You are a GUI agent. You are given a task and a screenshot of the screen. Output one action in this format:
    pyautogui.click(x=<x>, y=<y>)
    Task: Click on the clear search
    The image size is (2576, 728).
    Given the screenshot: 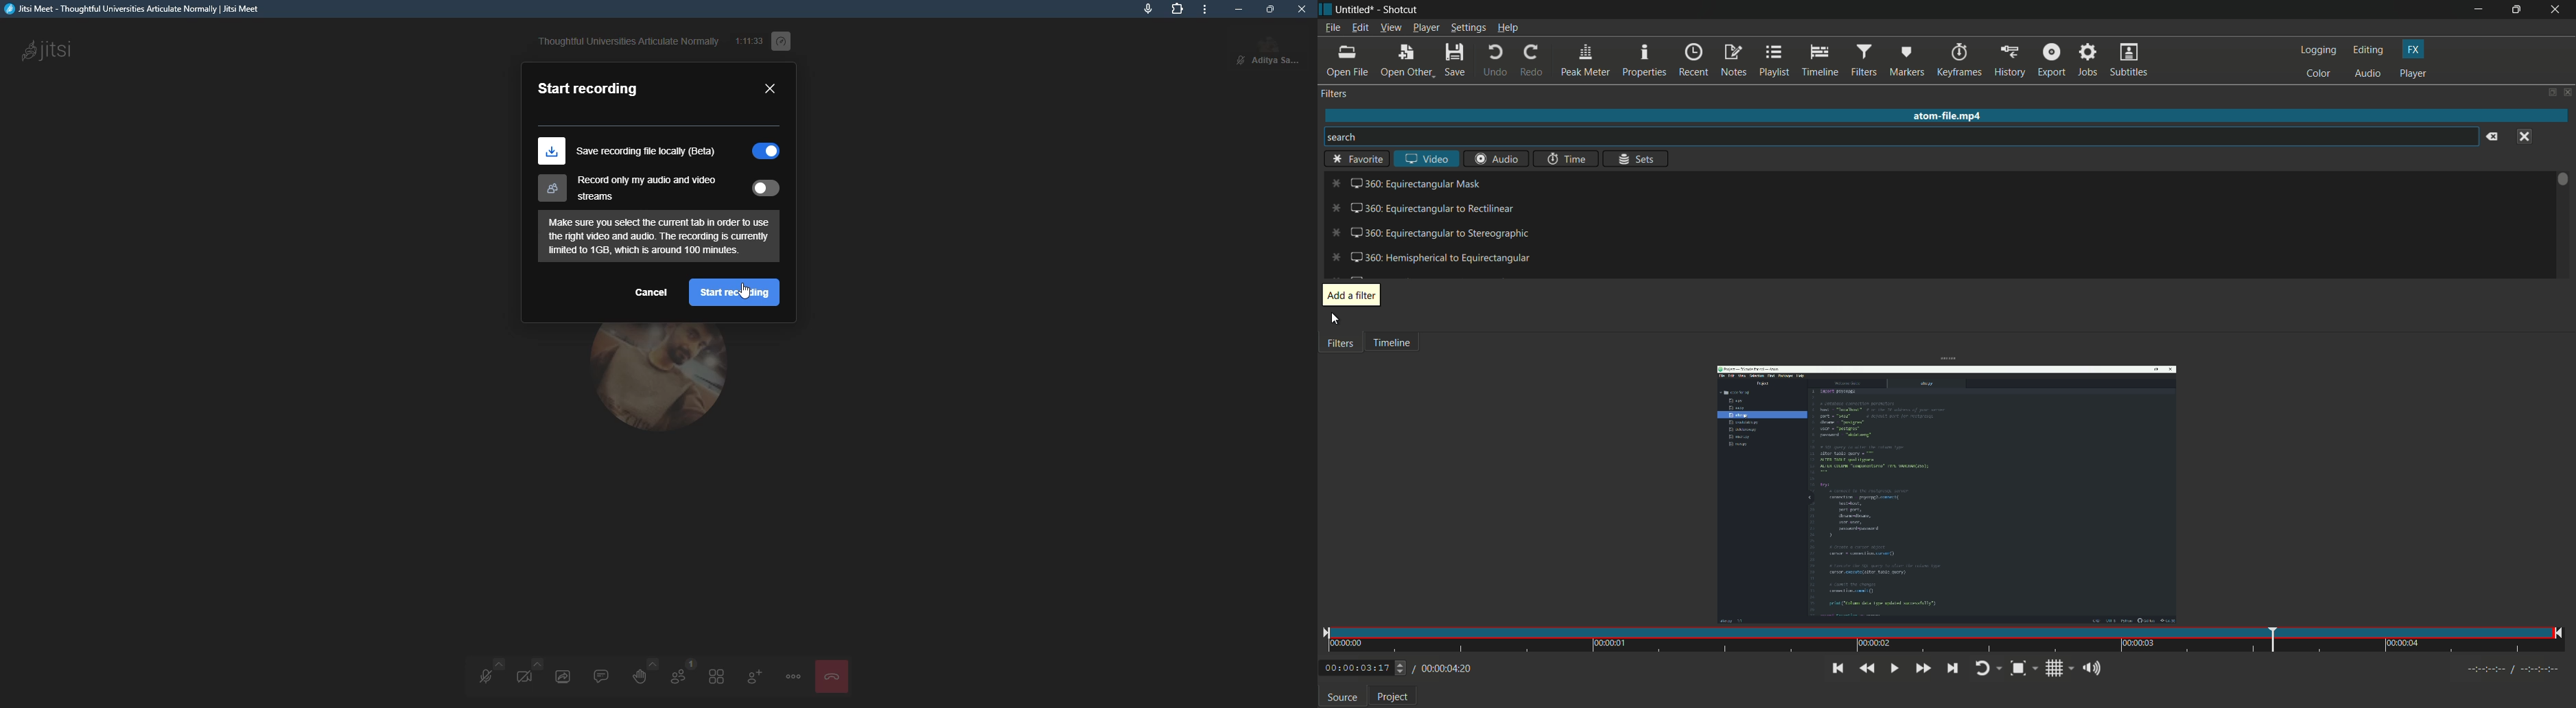 What is the action you would take?
    pyautogui.click(x=2493, y=136)
    